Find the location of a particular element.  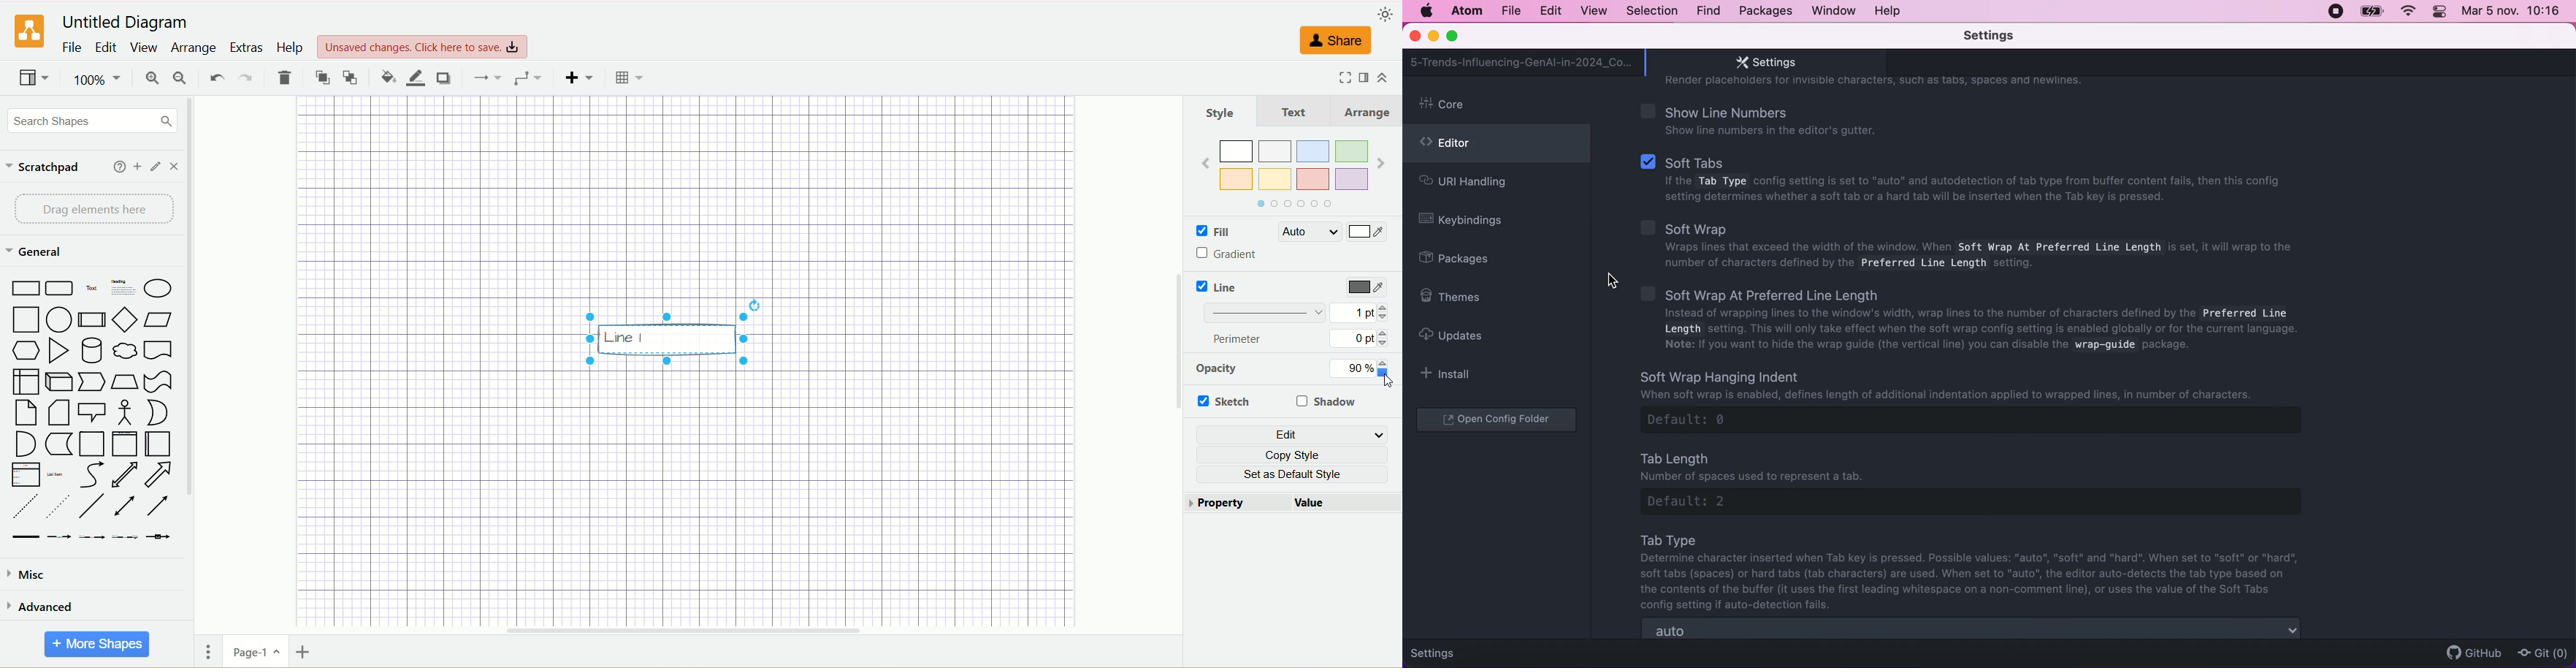

Card is located at coordinates (58, 413).